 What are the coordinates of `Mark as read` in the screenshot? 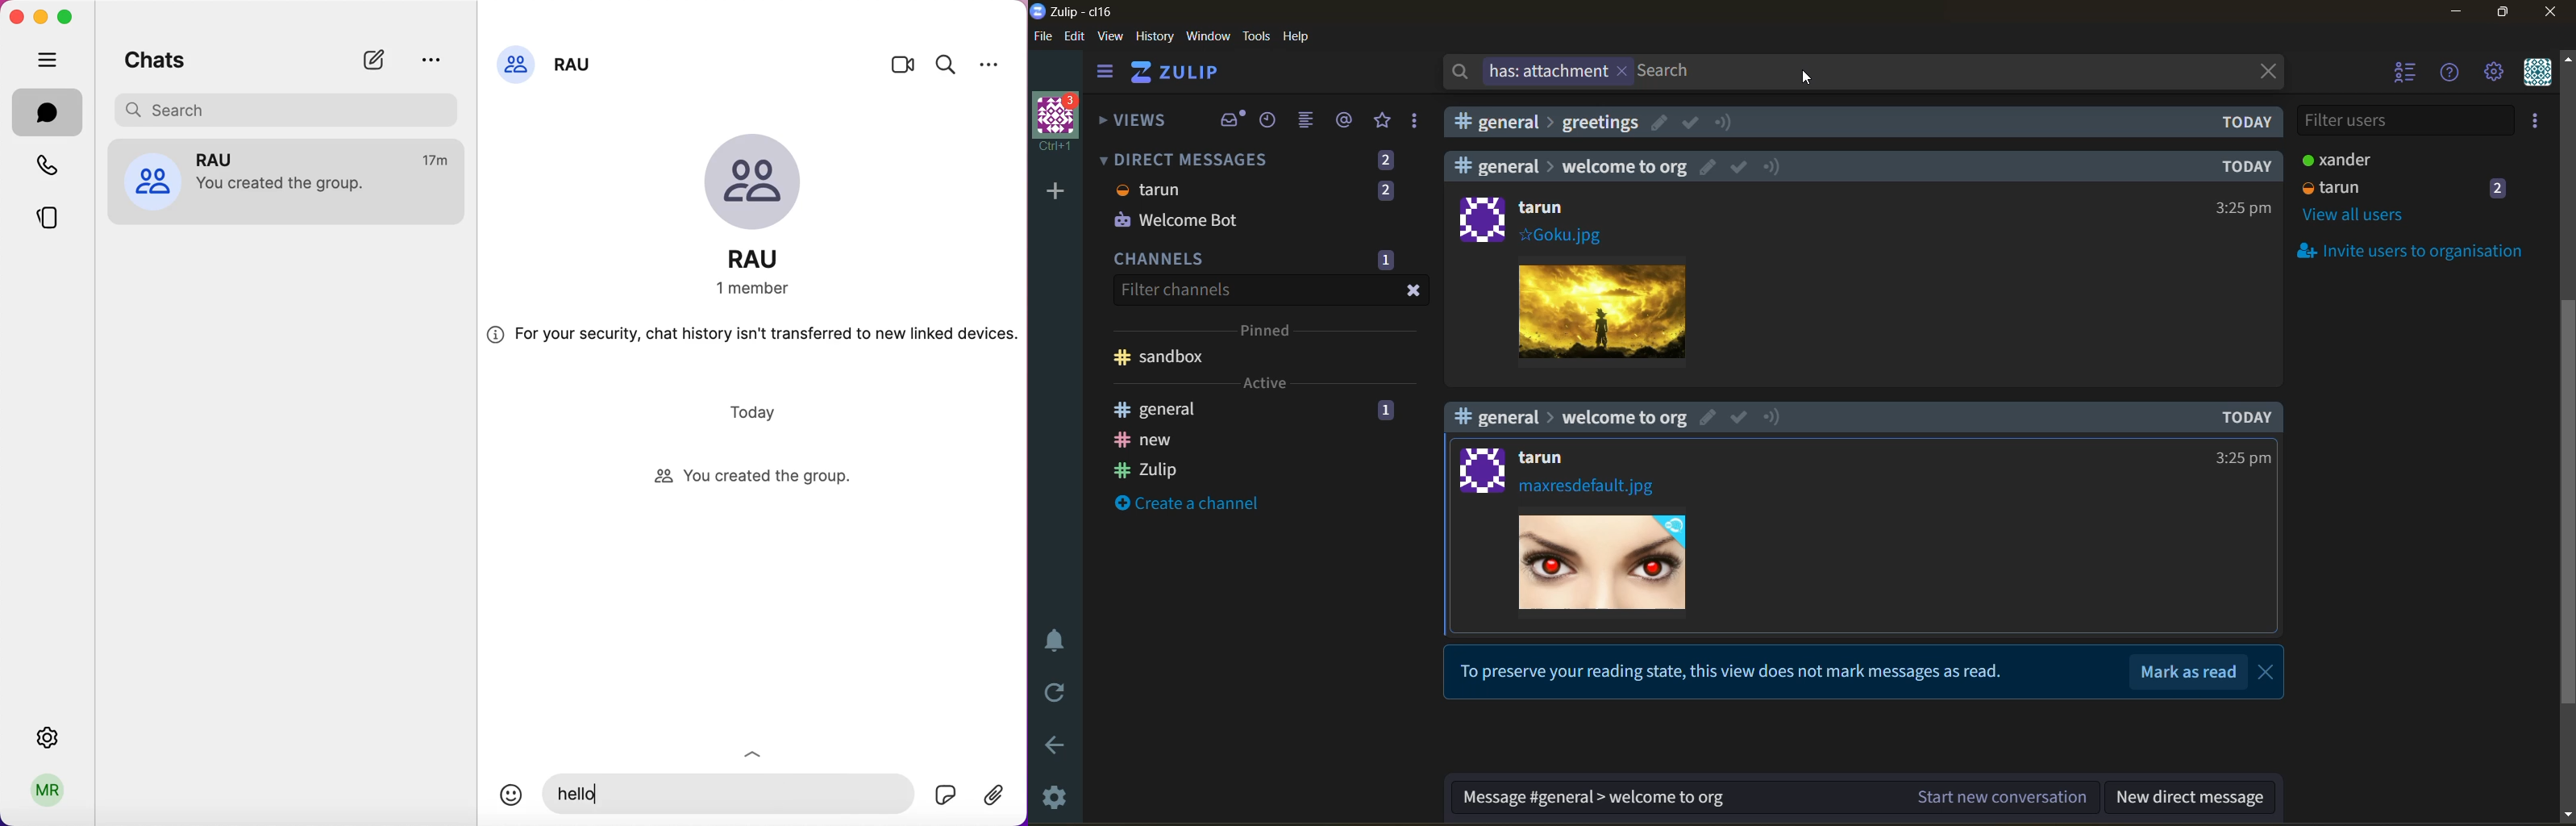 It's located at (2191, 671).